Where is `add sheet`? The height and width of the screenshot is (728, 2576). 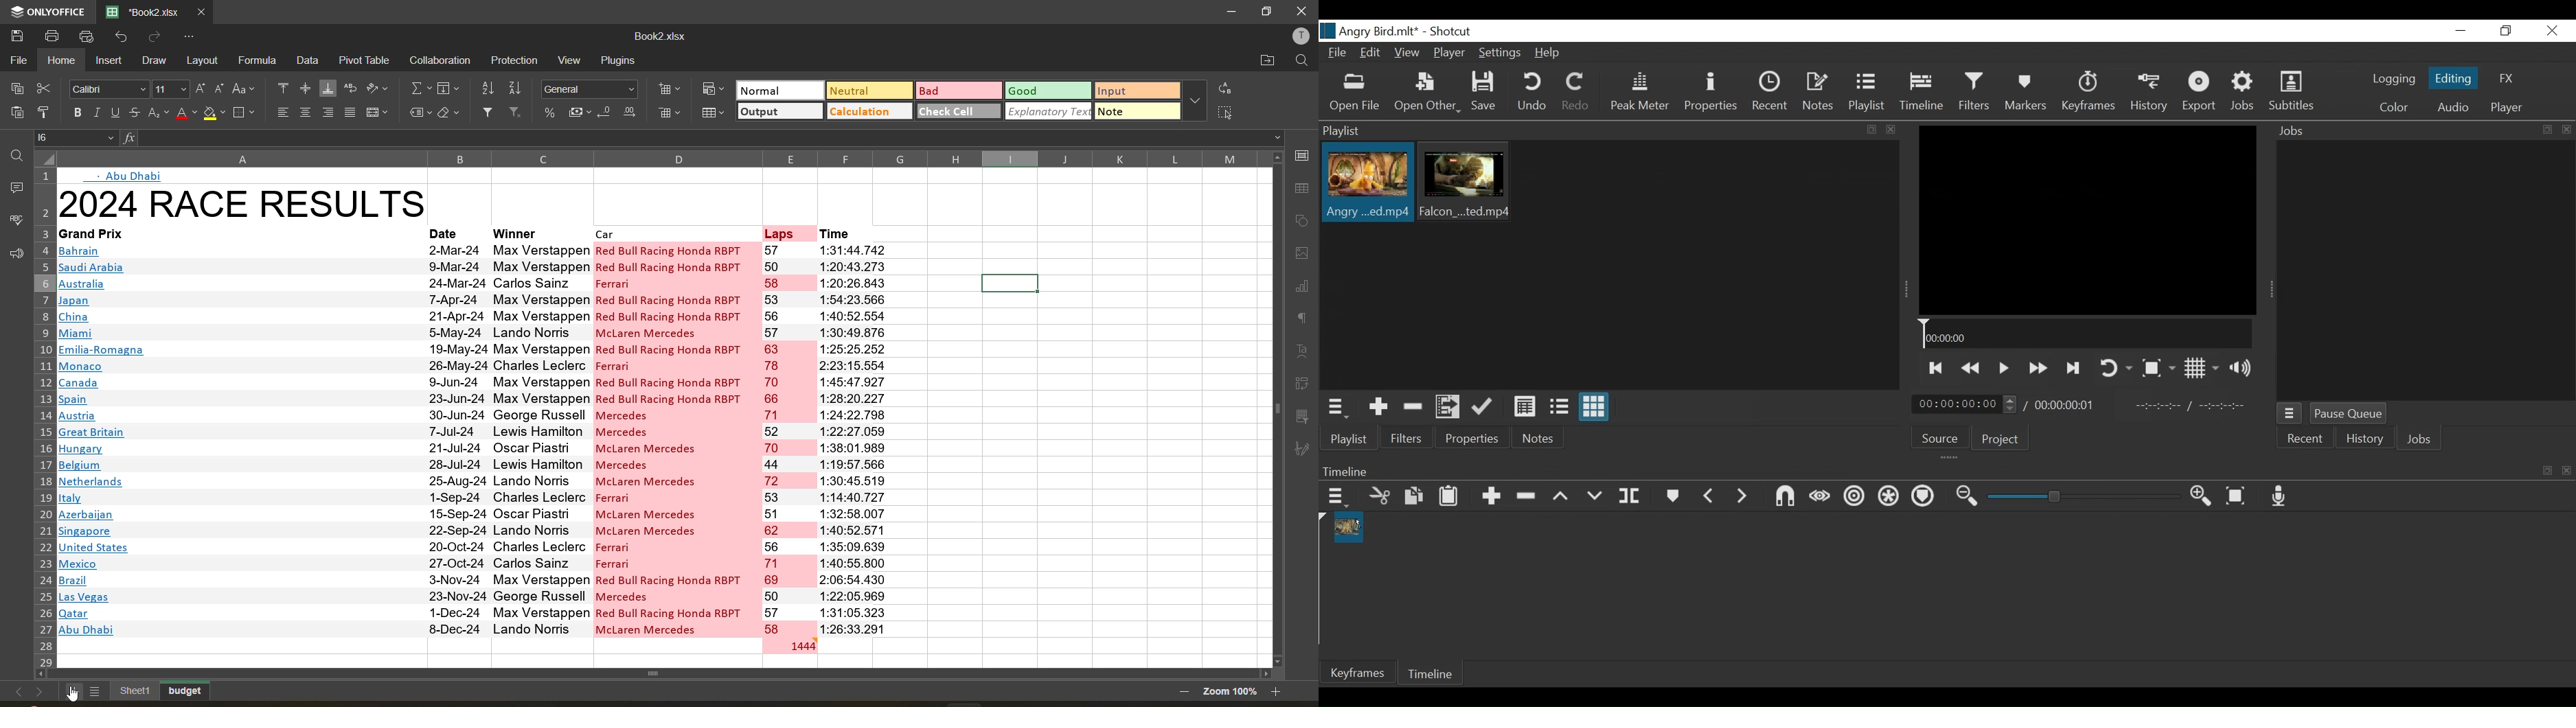 add sheet is located at coordinates (71, 693).